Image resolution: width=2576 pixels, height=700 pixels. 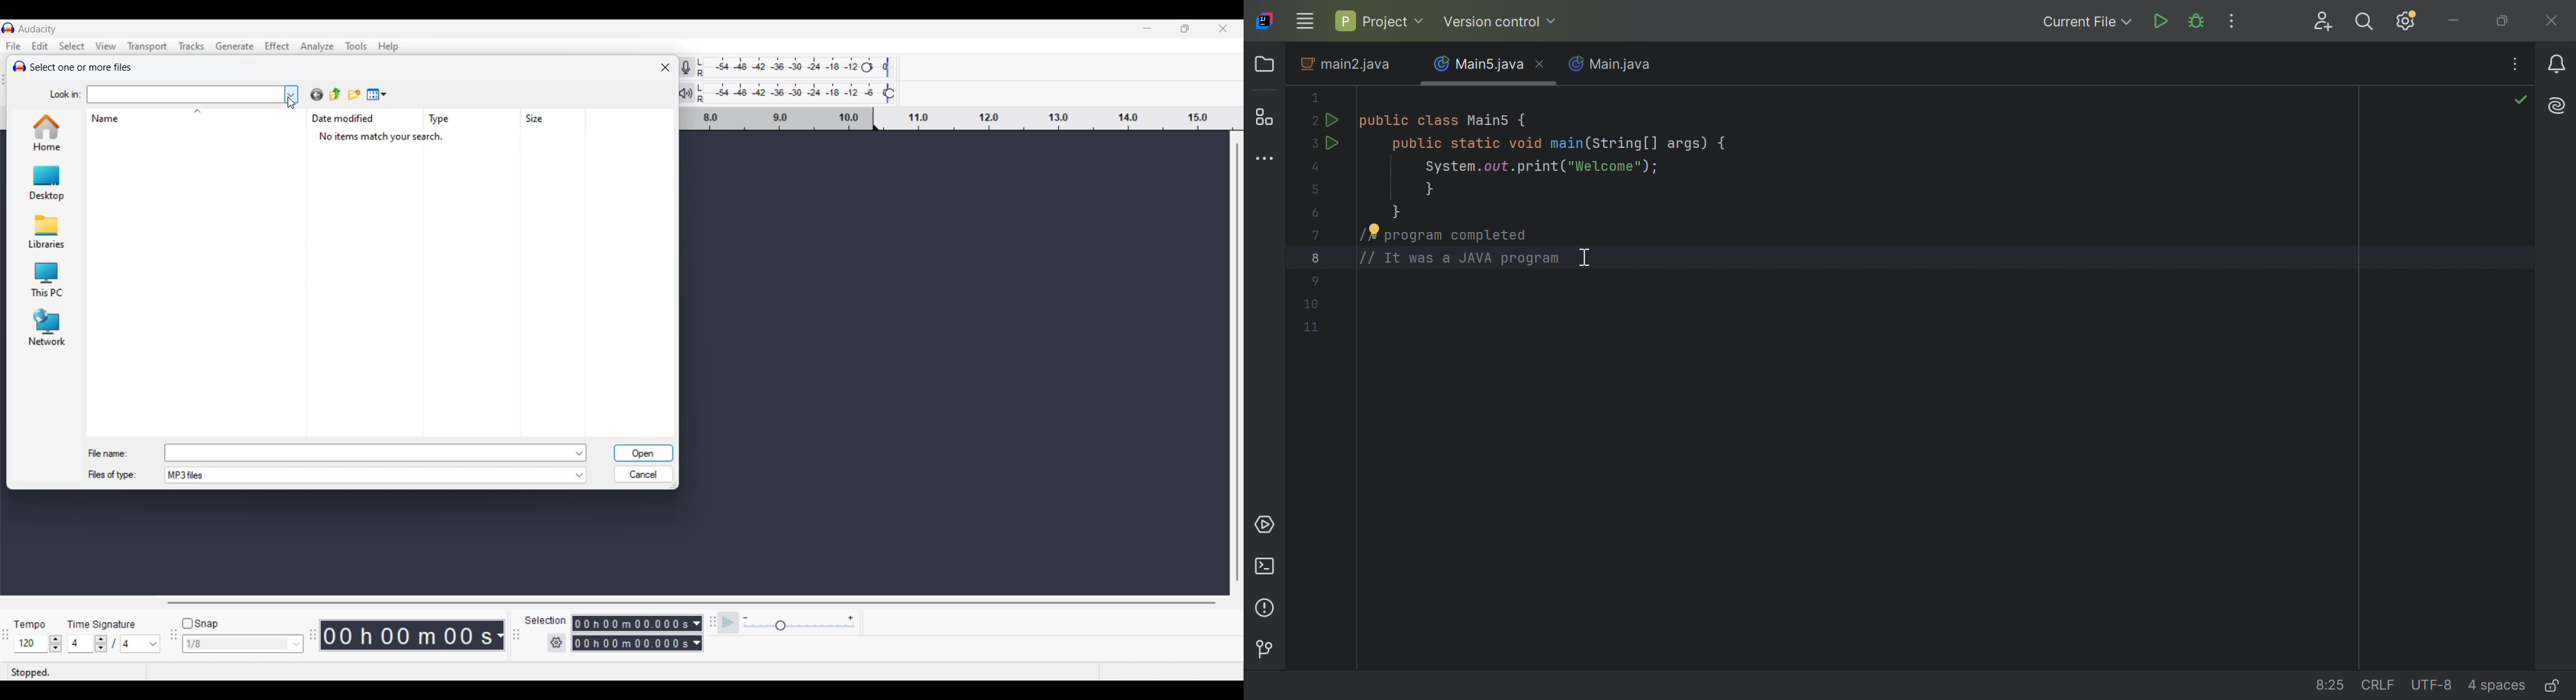 I want to click on List folder options, so click(x=291, y=93).